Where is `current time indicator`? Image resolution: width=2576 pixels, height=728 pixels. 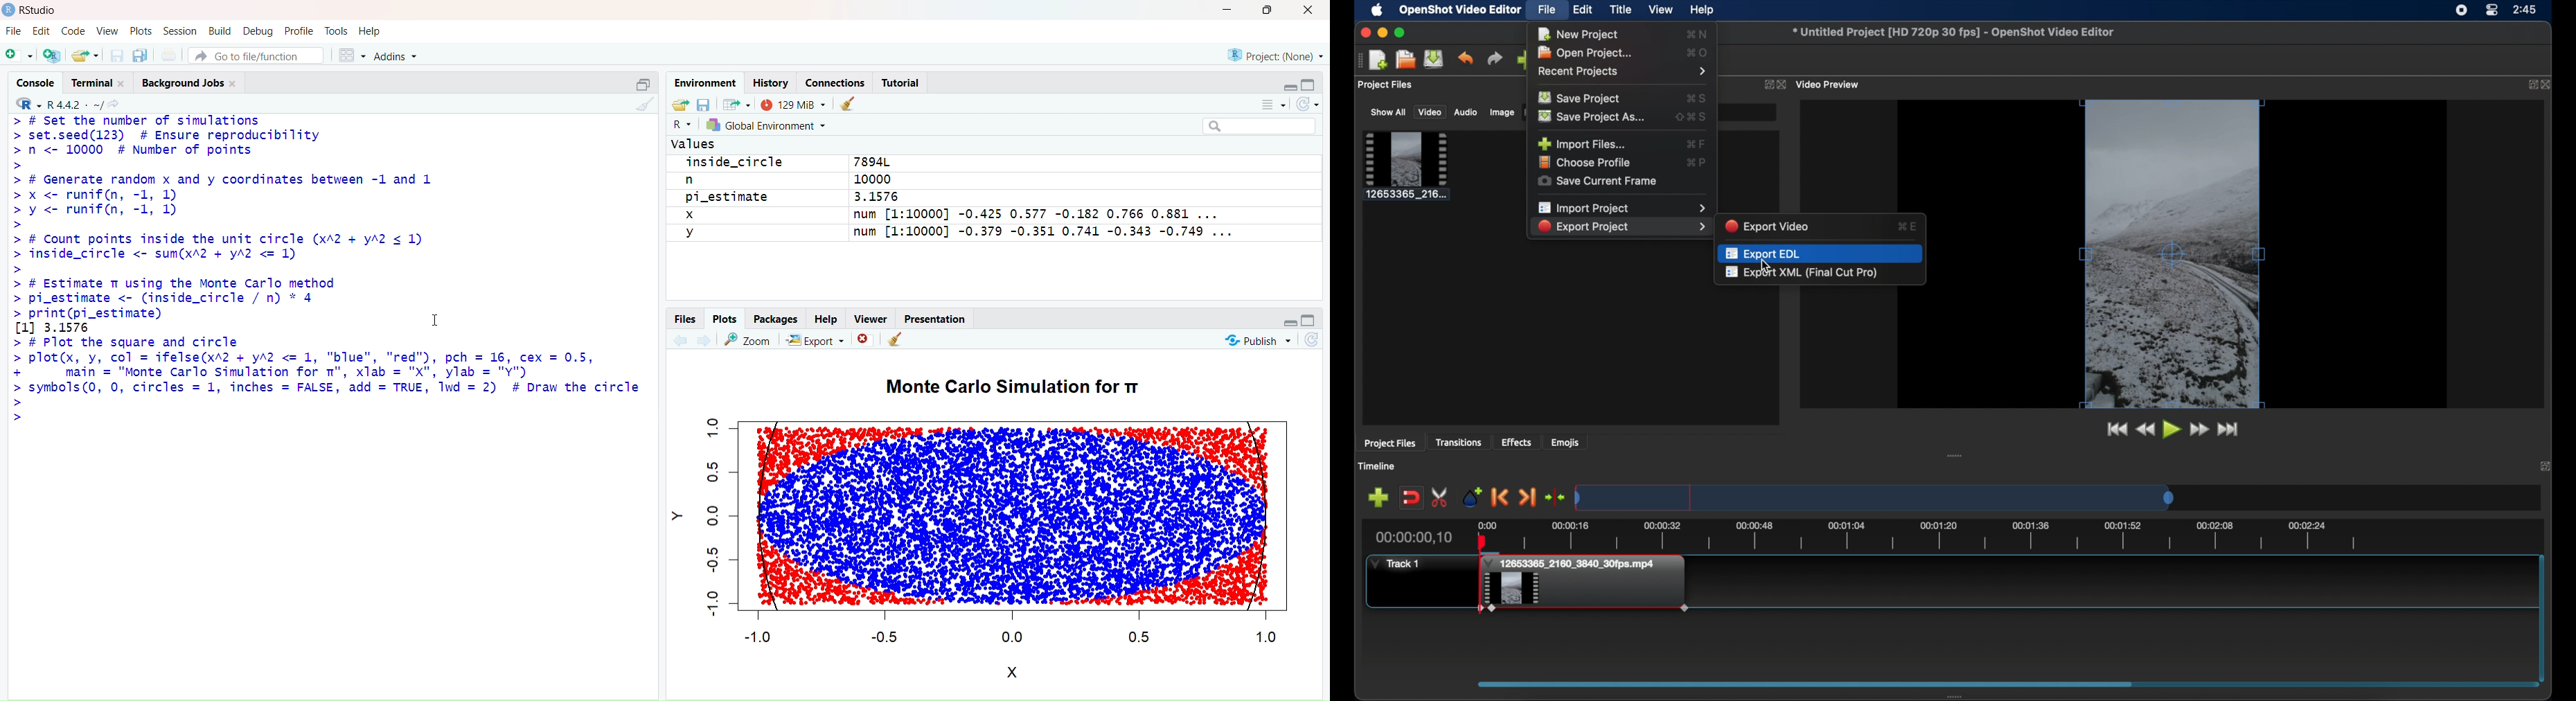 current time indicator is located at coordinates (1418, 536).